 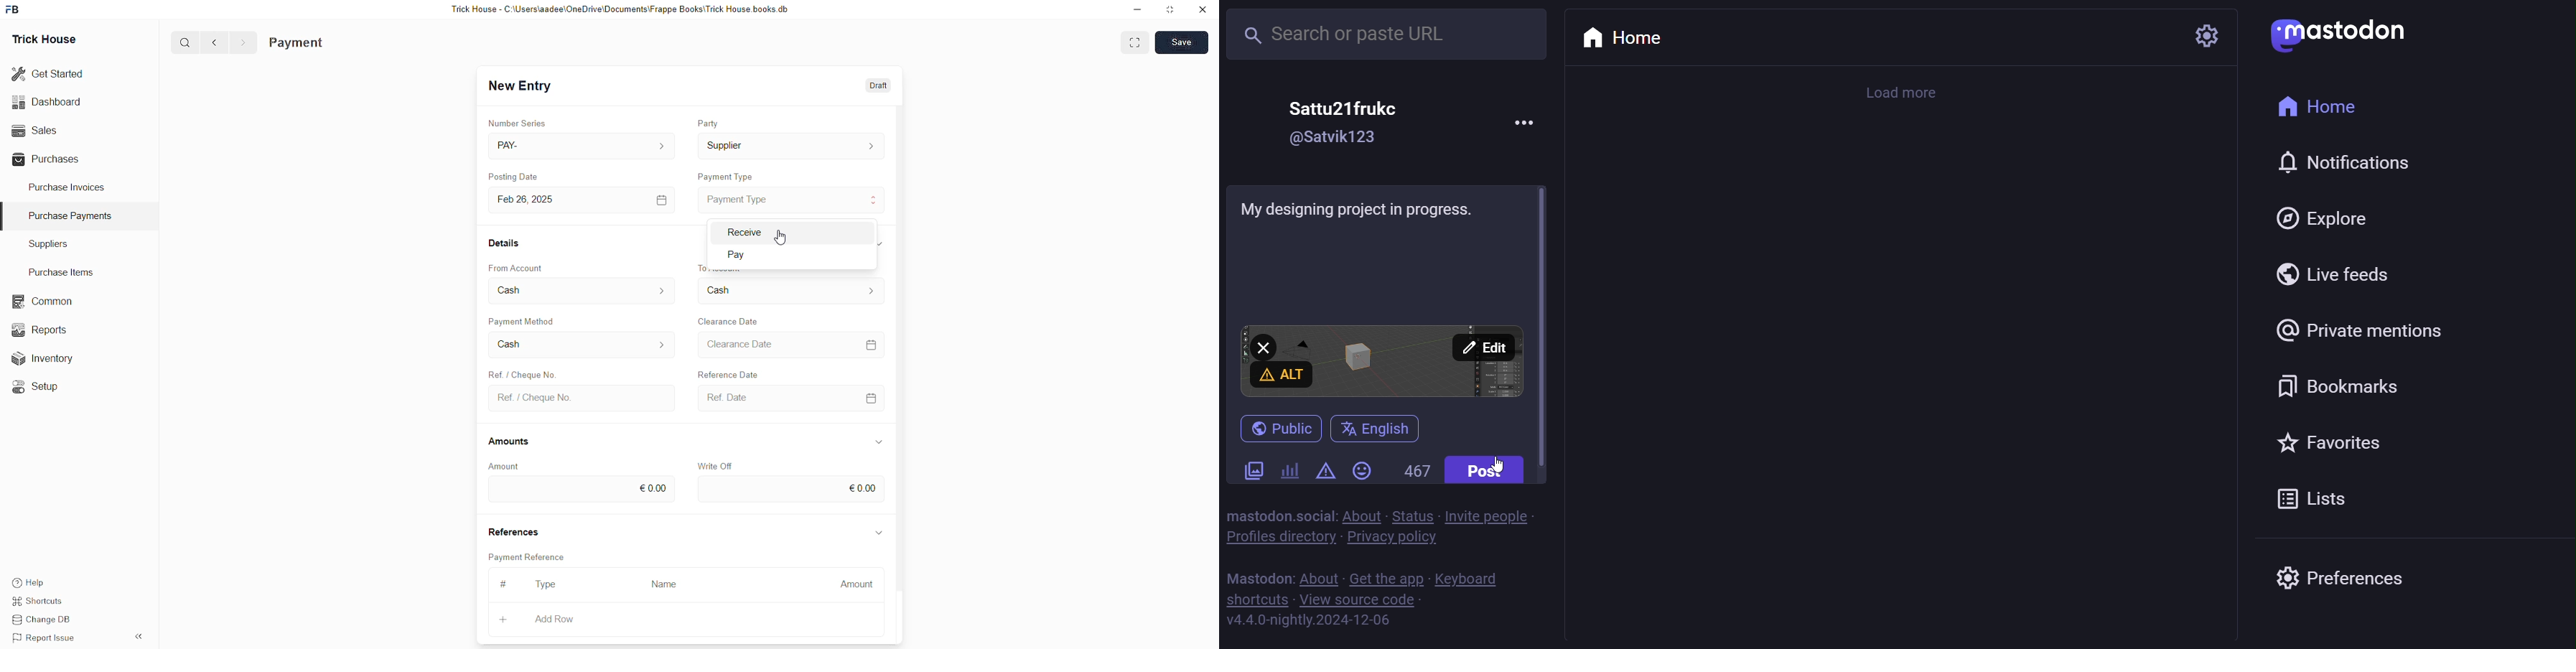 What do you see at coordinates (41, 619) in the screenshot?
I see `Change DB` at bounding box center [41, 619].